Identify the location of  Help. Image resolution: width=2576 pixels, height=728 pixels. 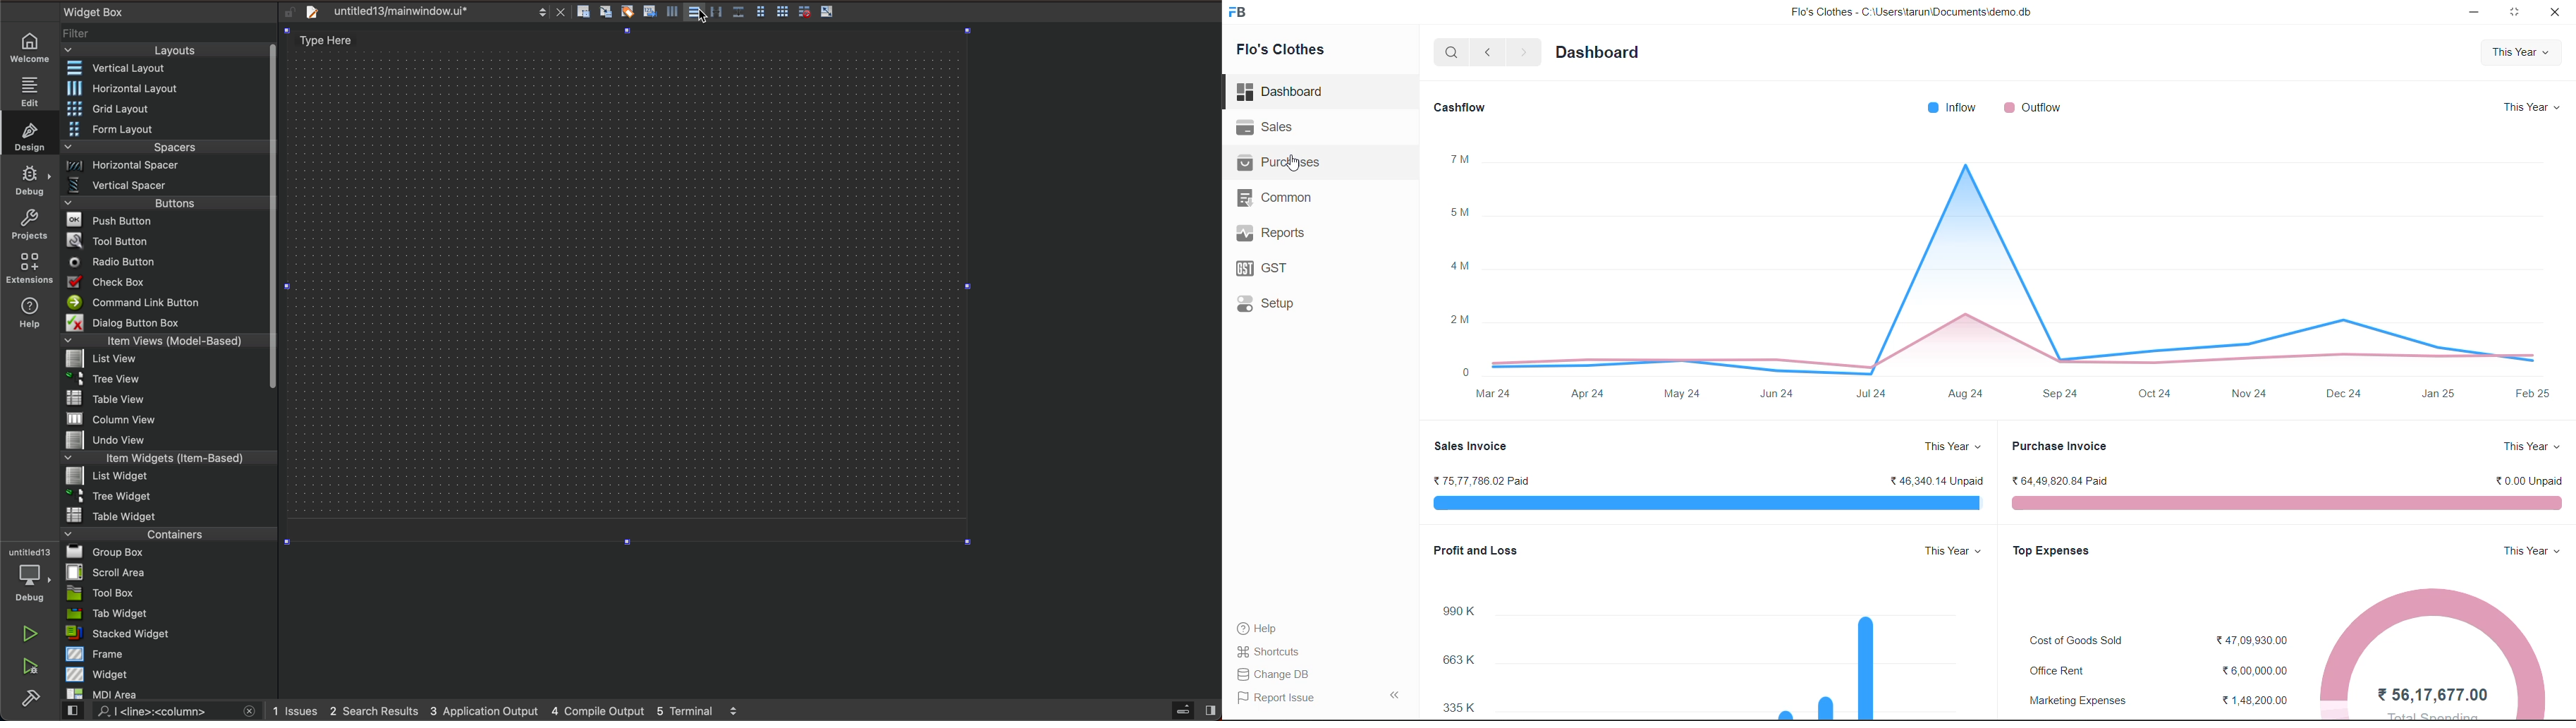
(1269, 626).